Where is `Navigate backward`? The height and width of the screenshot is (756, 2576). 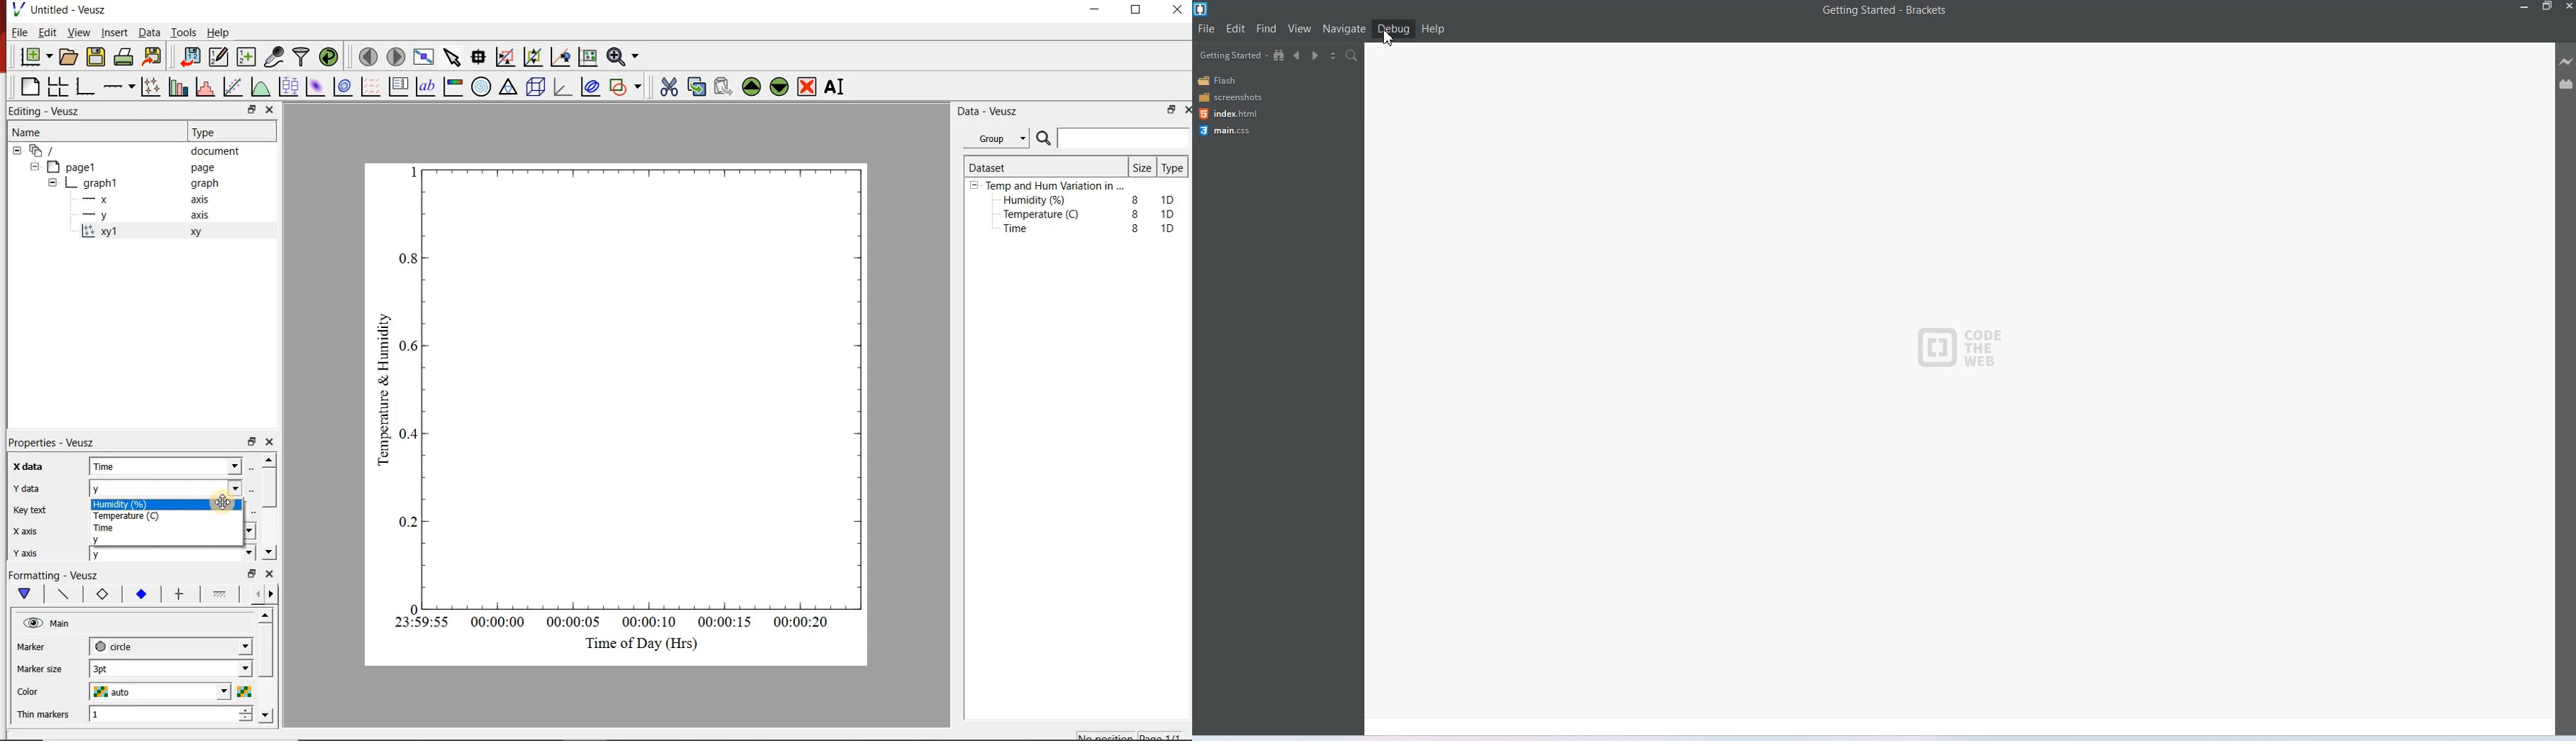 Navigate backward is located at coordinates (1297, 56).